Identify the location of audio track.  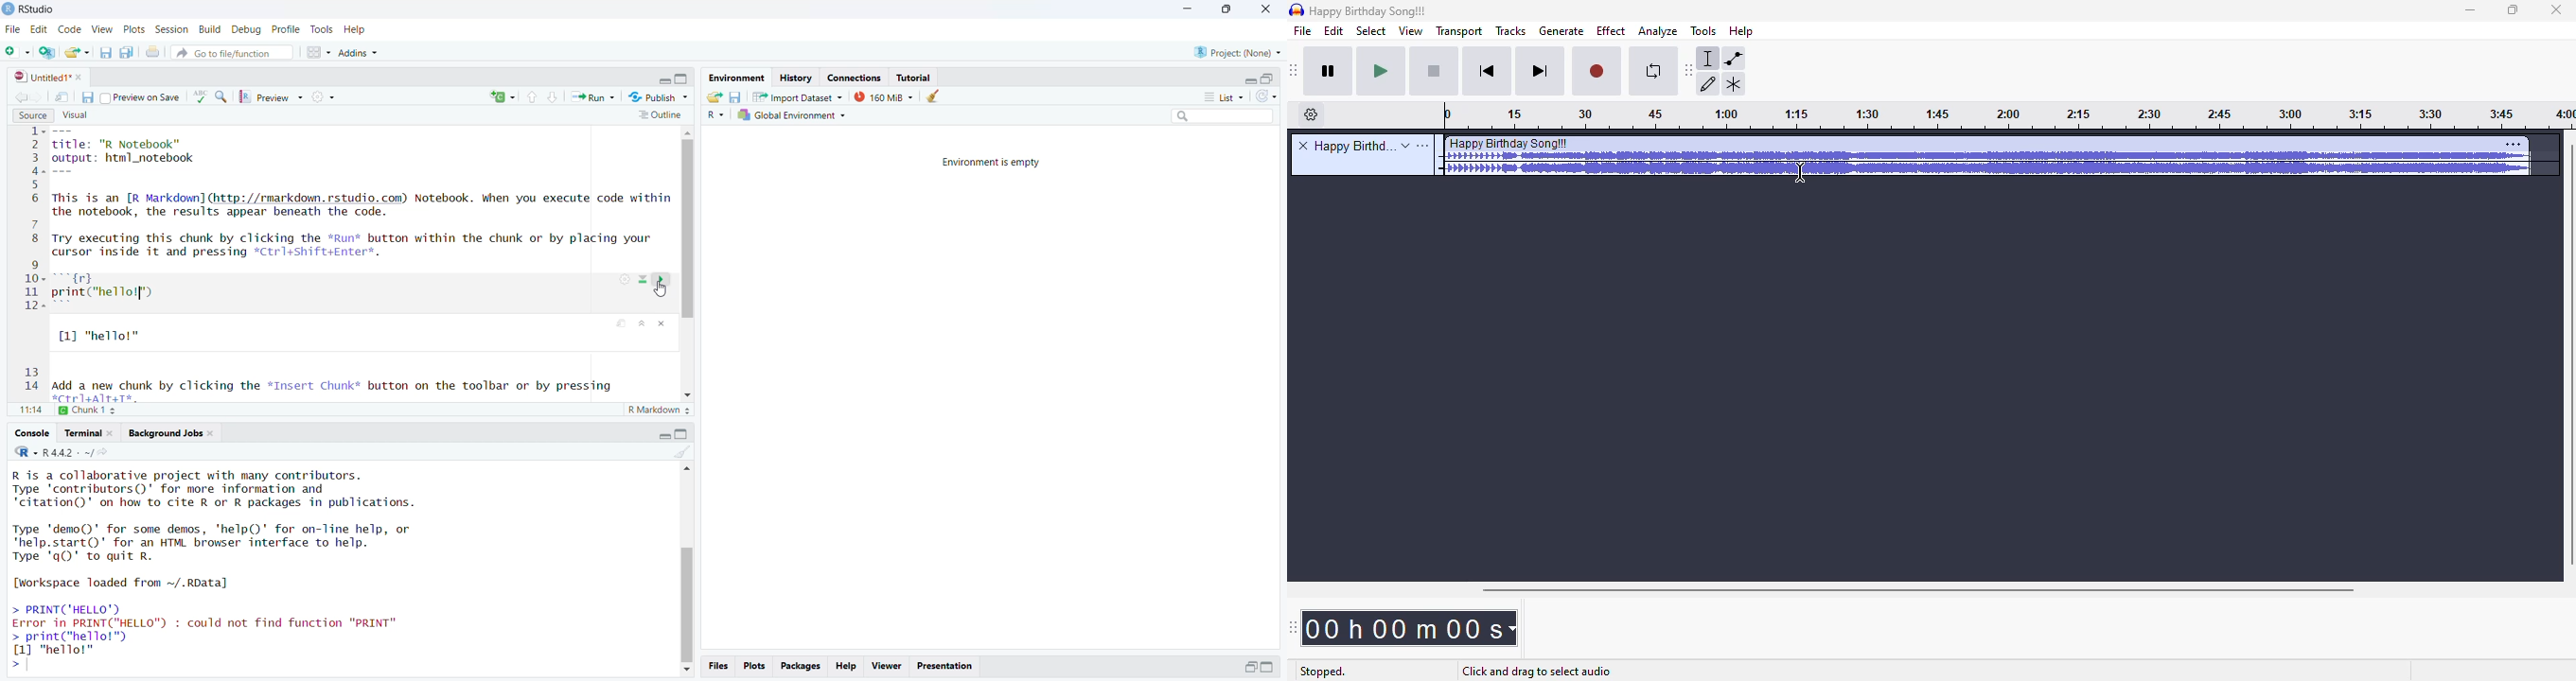
(1985, 158).